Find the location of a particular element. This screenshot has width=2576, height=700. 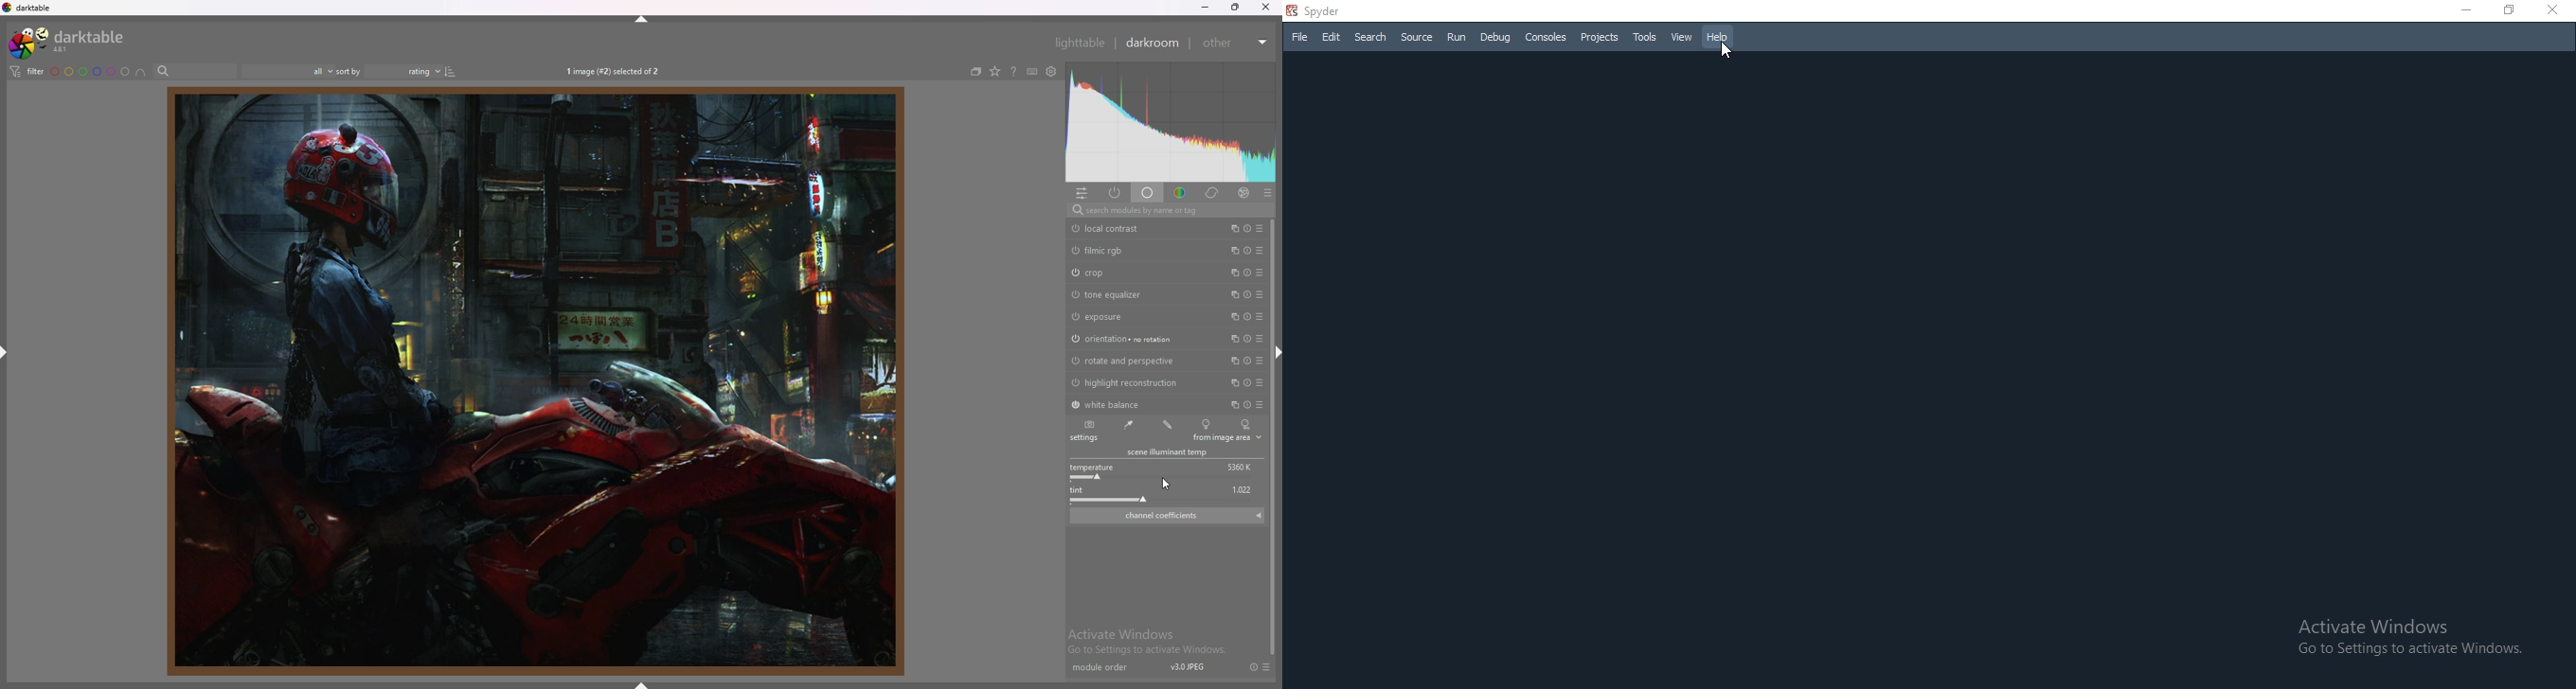

presets is located at coordinates (1260, 272).